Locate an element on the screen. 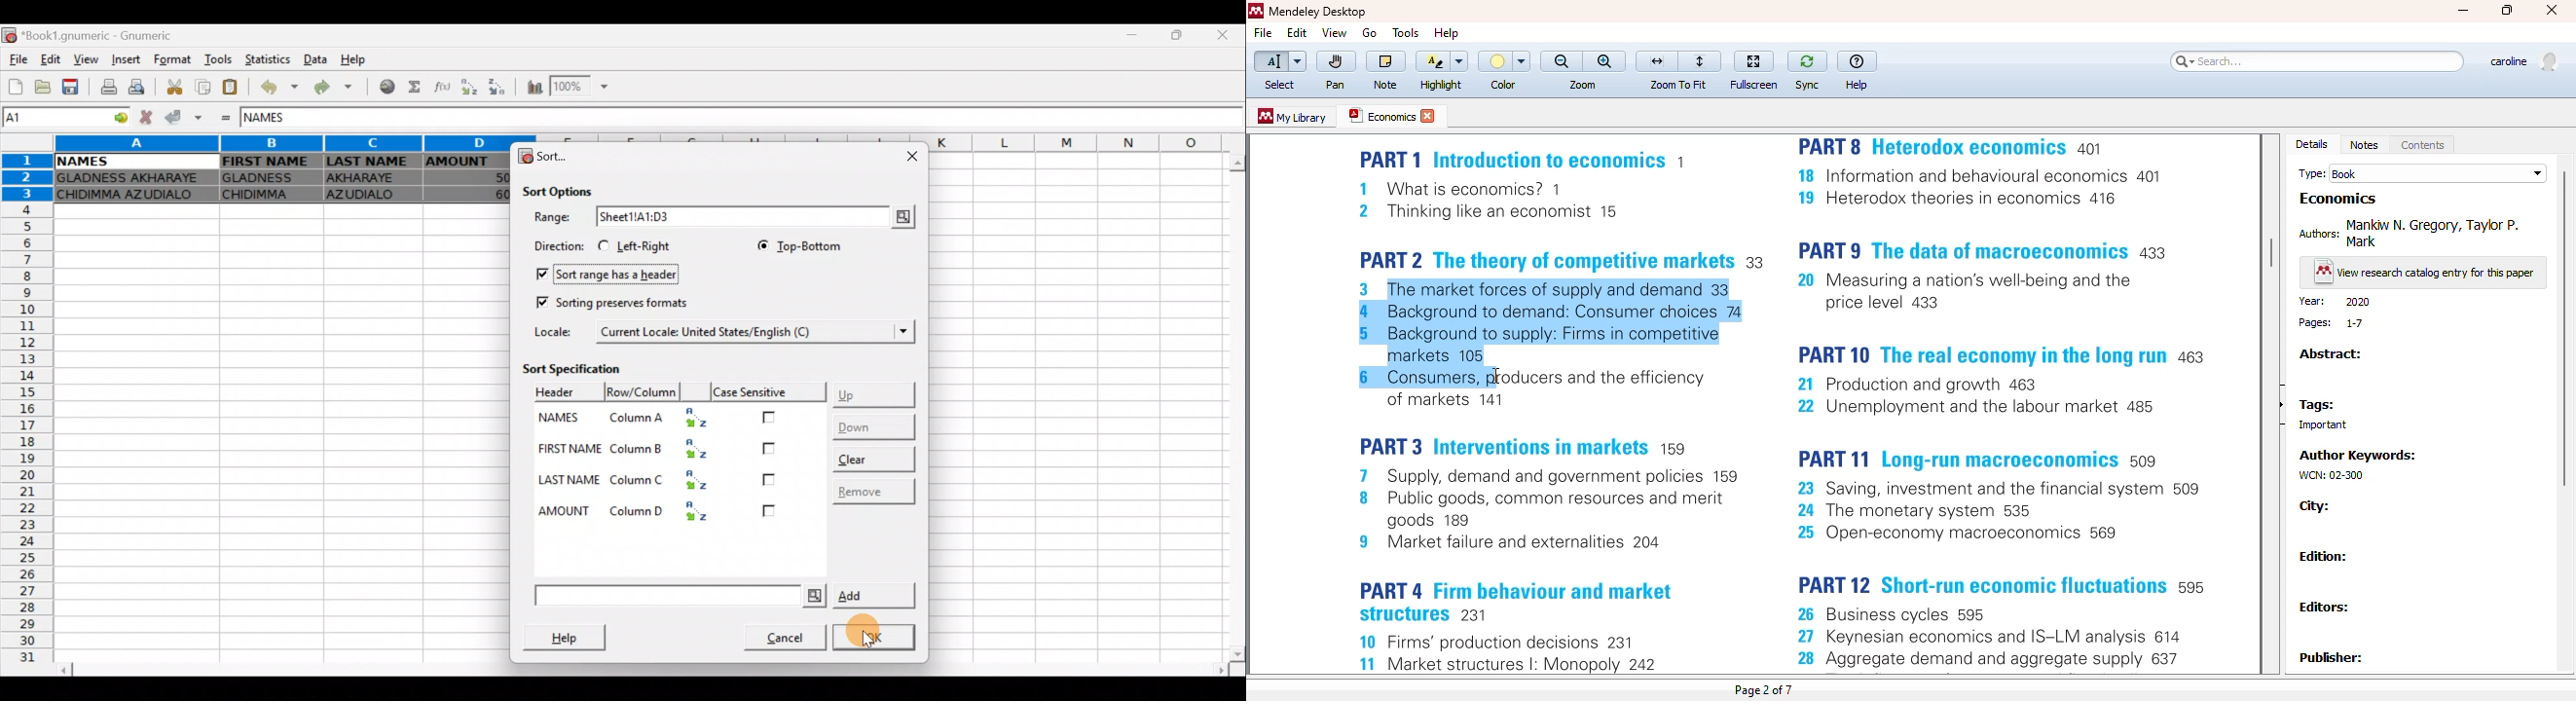  Zoom is located at coordinates (583, 84).